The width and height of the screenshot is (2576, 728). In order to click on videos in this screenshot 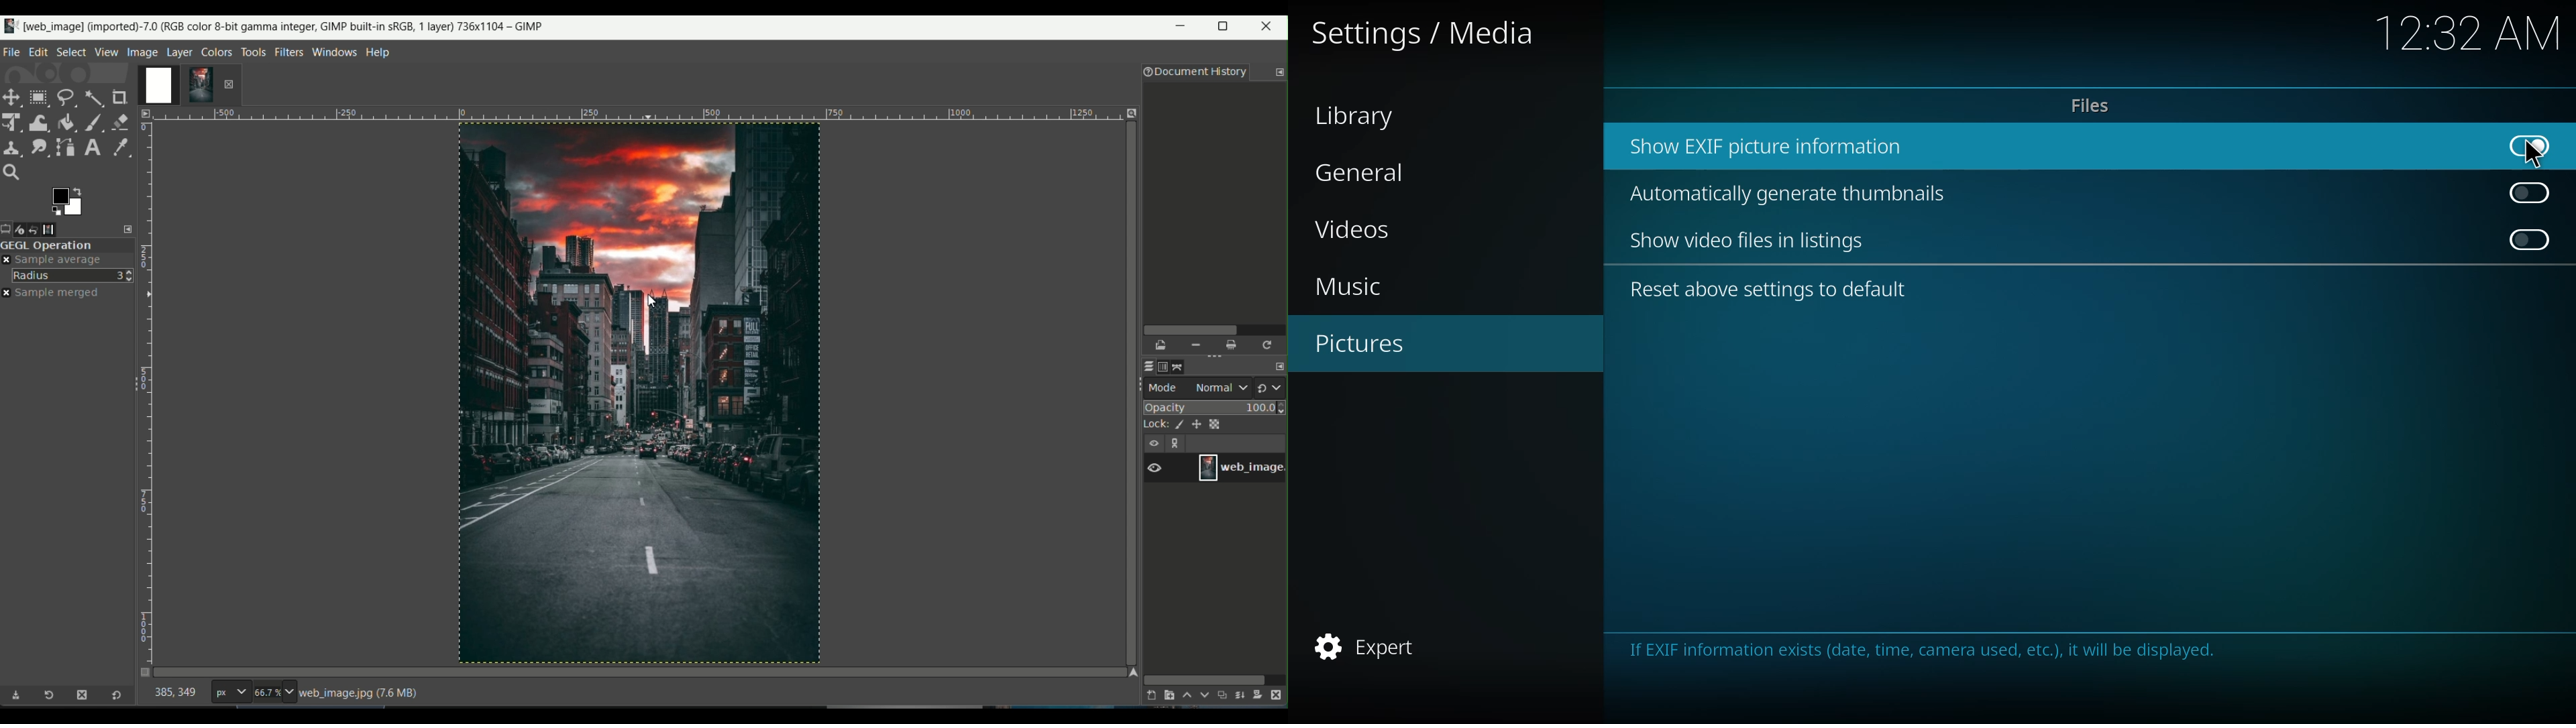, I will do `click(1358, 227)`.